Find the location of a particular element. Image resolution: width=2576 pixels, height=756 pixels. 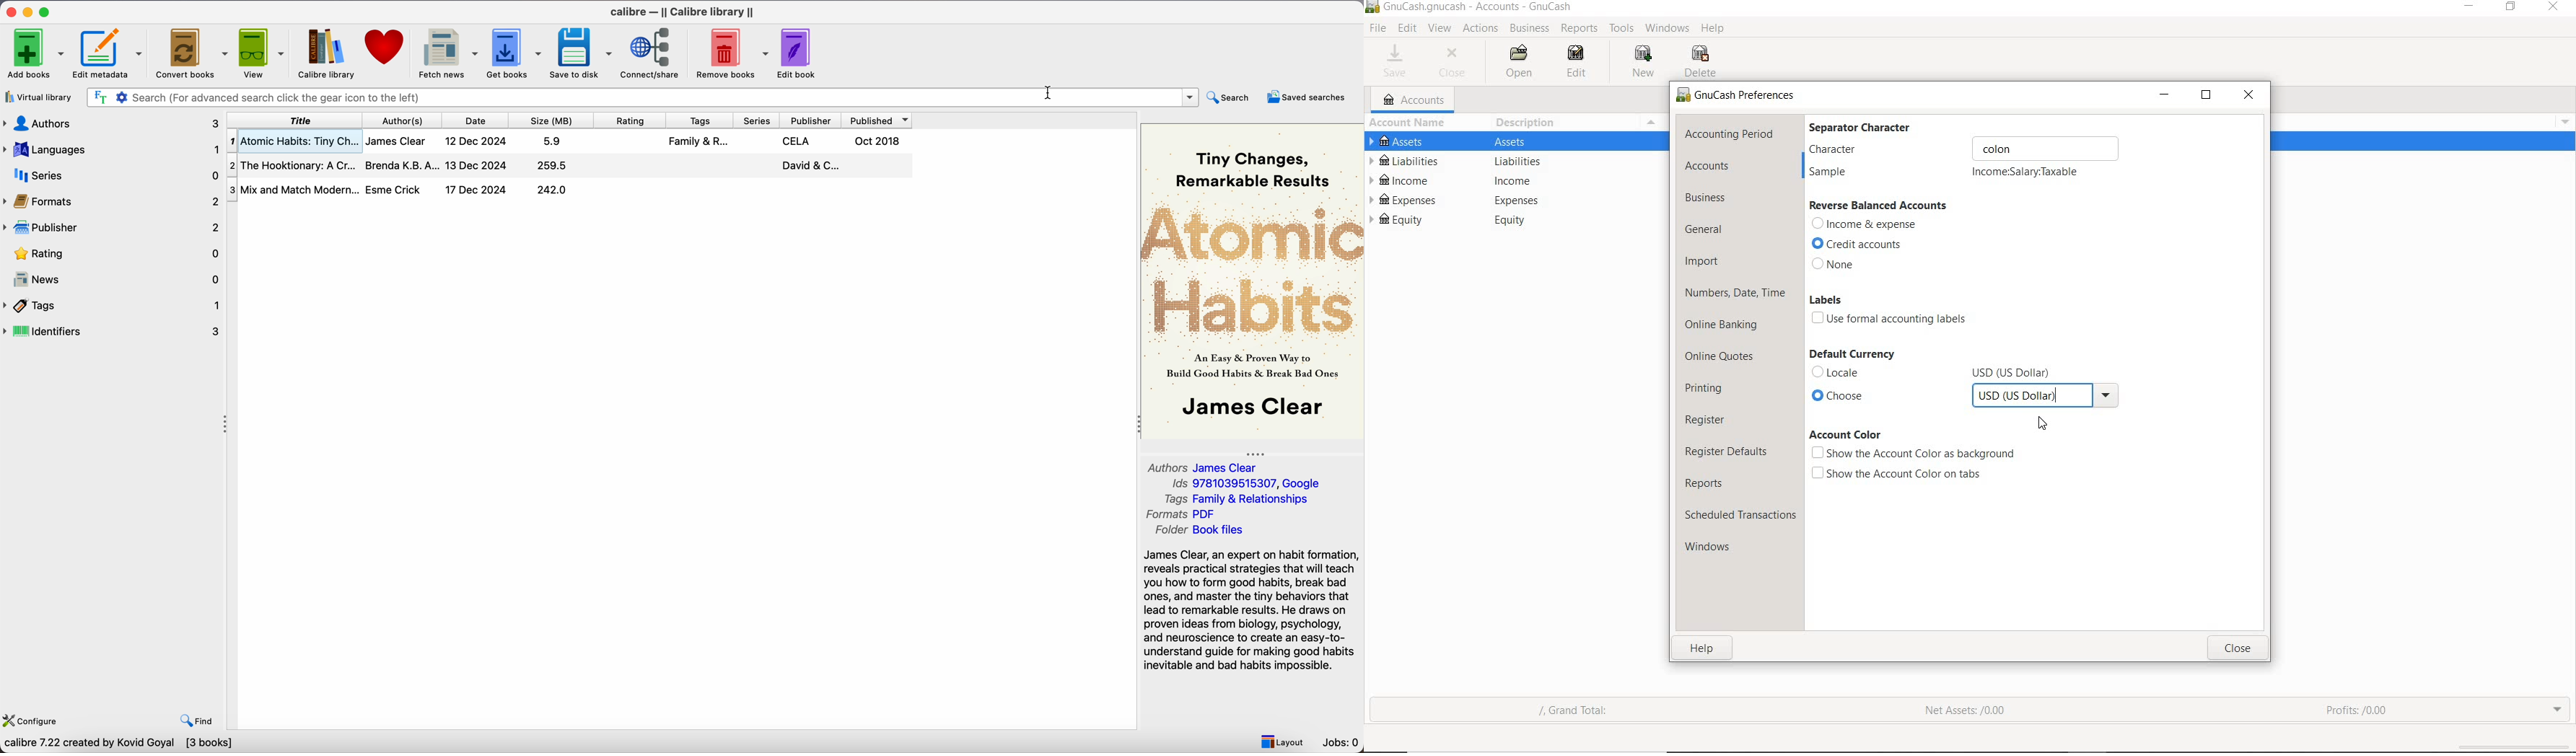

EDIT is located at coordinates (1576, 61).